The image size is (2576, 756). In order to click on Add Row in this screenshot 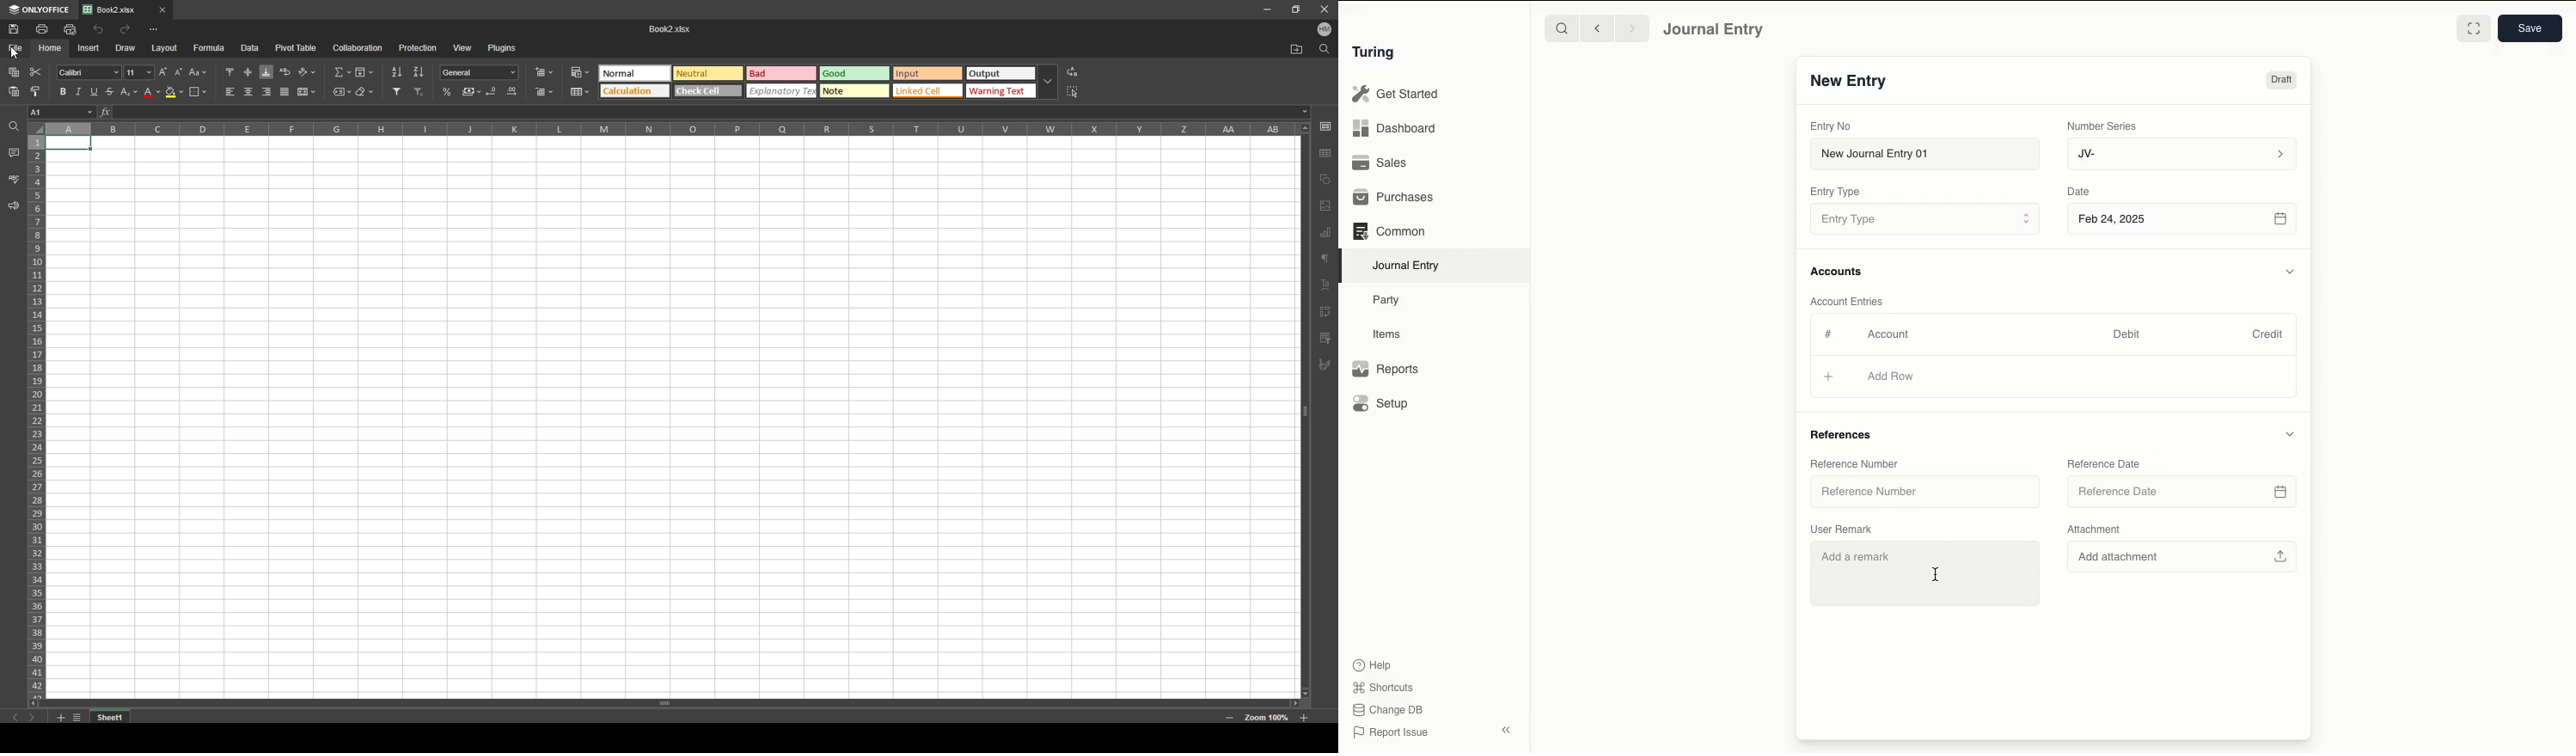, I will do `click(1892, 377)`.